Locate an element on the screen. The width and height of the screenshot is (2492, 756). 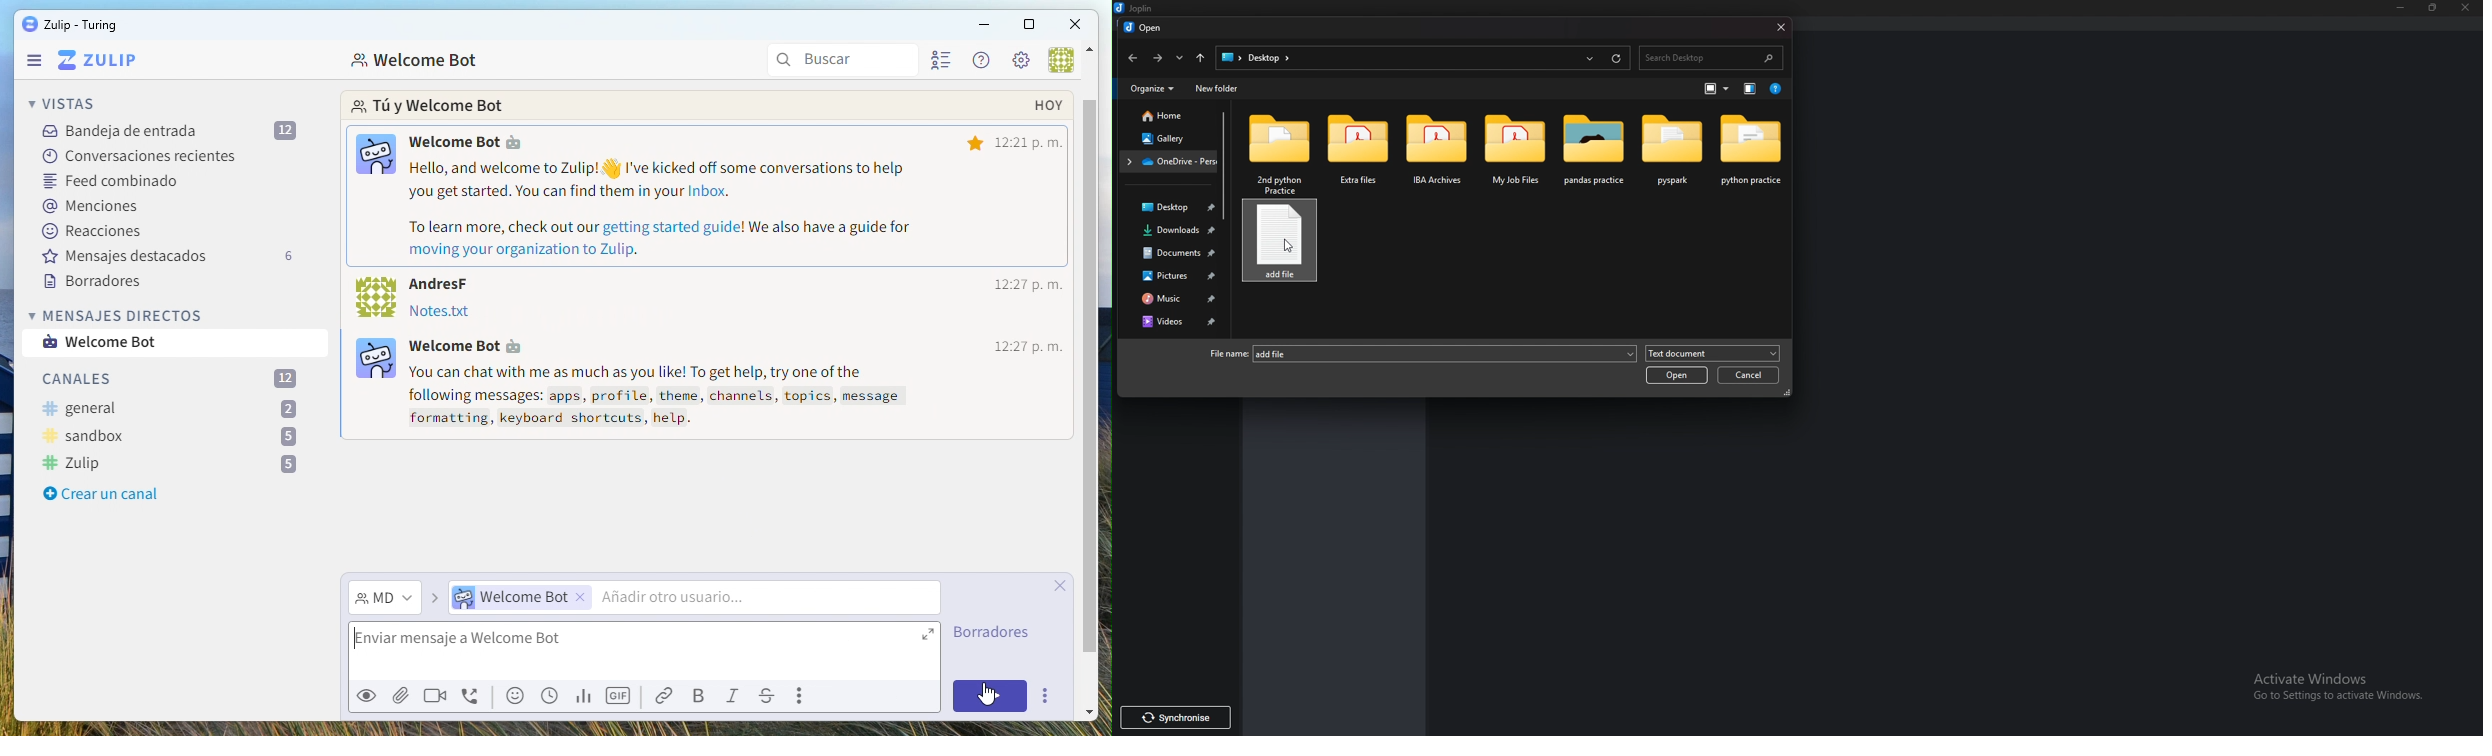
Voicecall is located at coordinates (472, 698).